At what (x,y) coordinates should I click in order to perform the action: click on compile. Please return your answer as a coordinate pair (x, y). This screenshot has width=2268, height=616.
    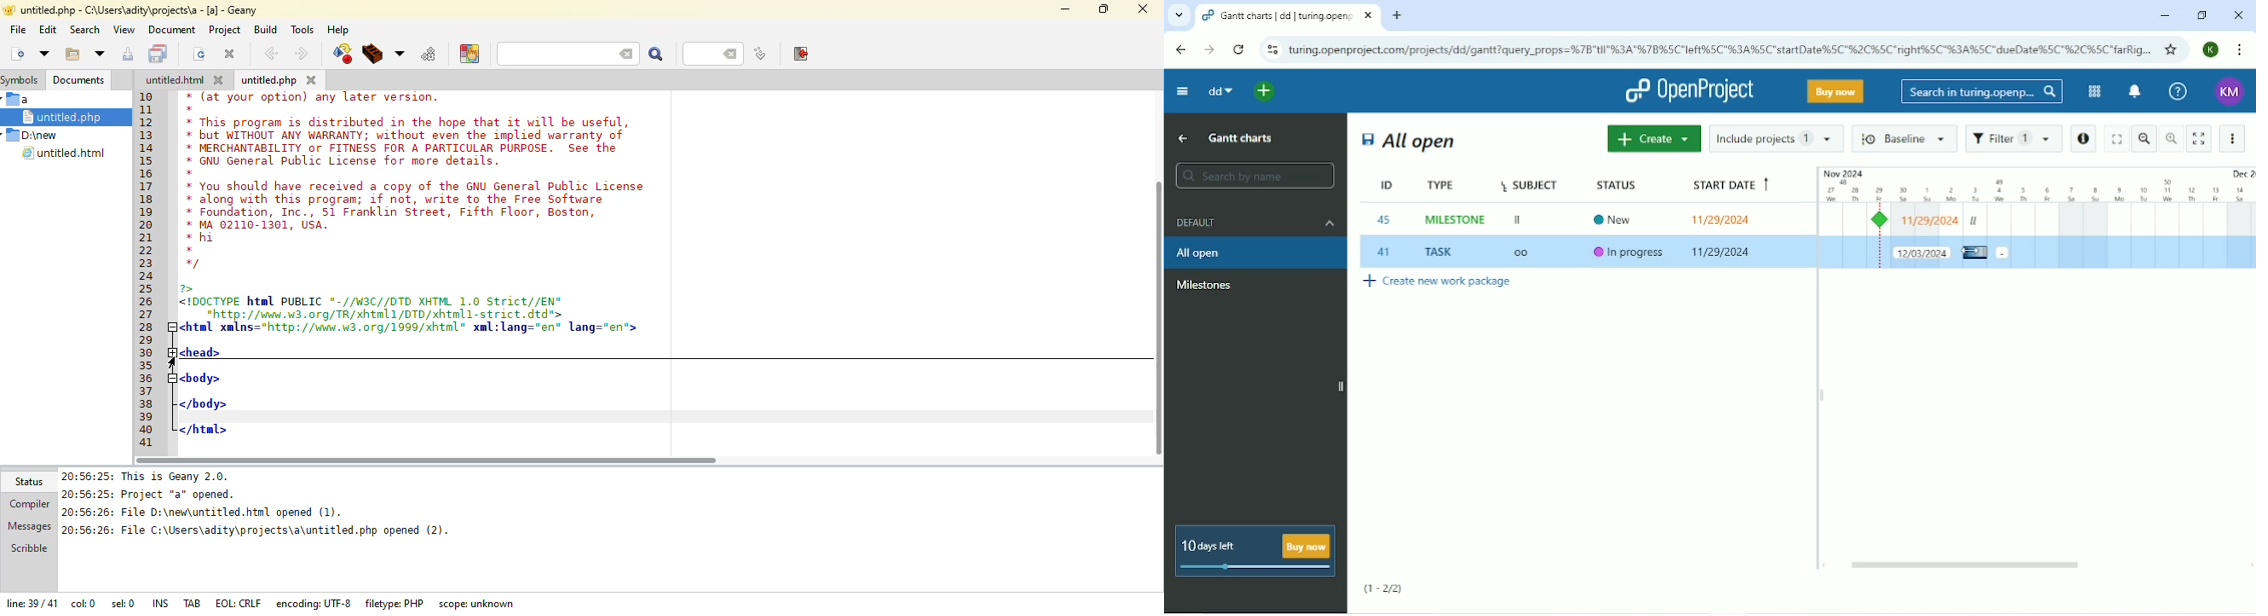
    Looking at the image, I should click on (340, 55).